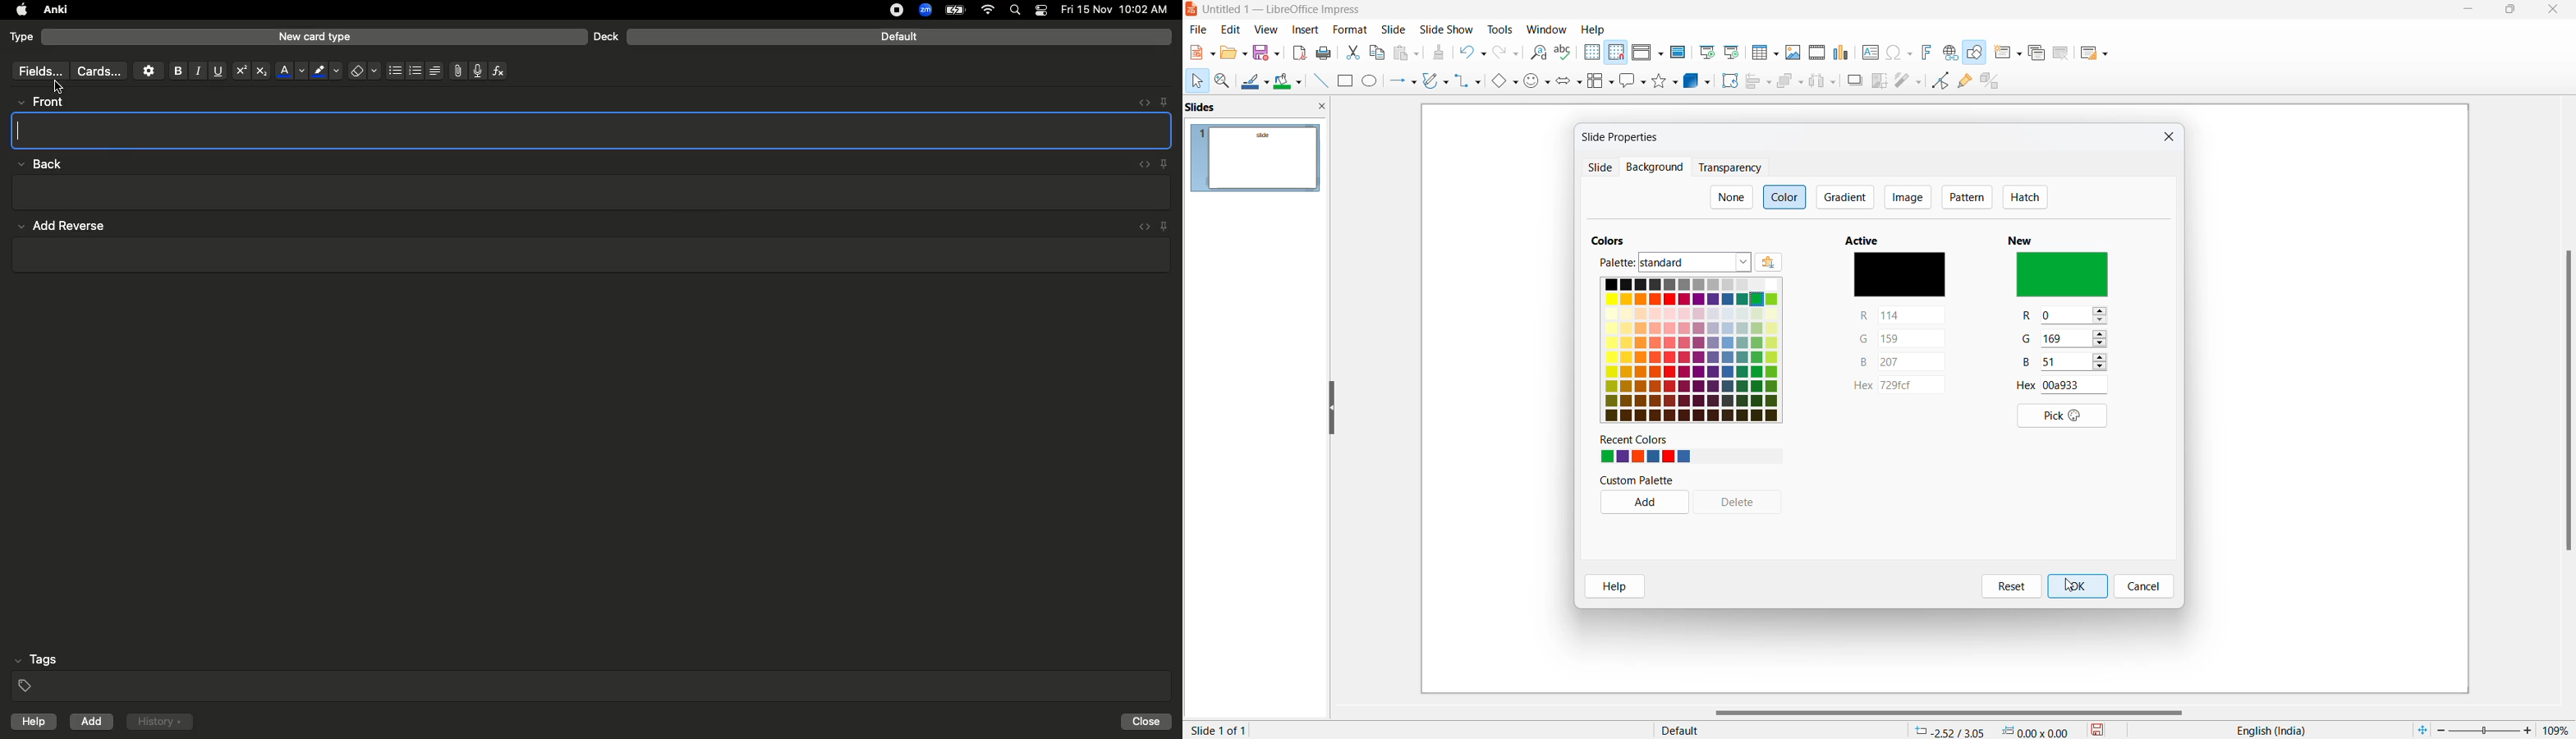 This screenshot has height=756, width=2576. Describe the element at coordinates (1764, 52) in the screenshot. I see `insert table` at that location.